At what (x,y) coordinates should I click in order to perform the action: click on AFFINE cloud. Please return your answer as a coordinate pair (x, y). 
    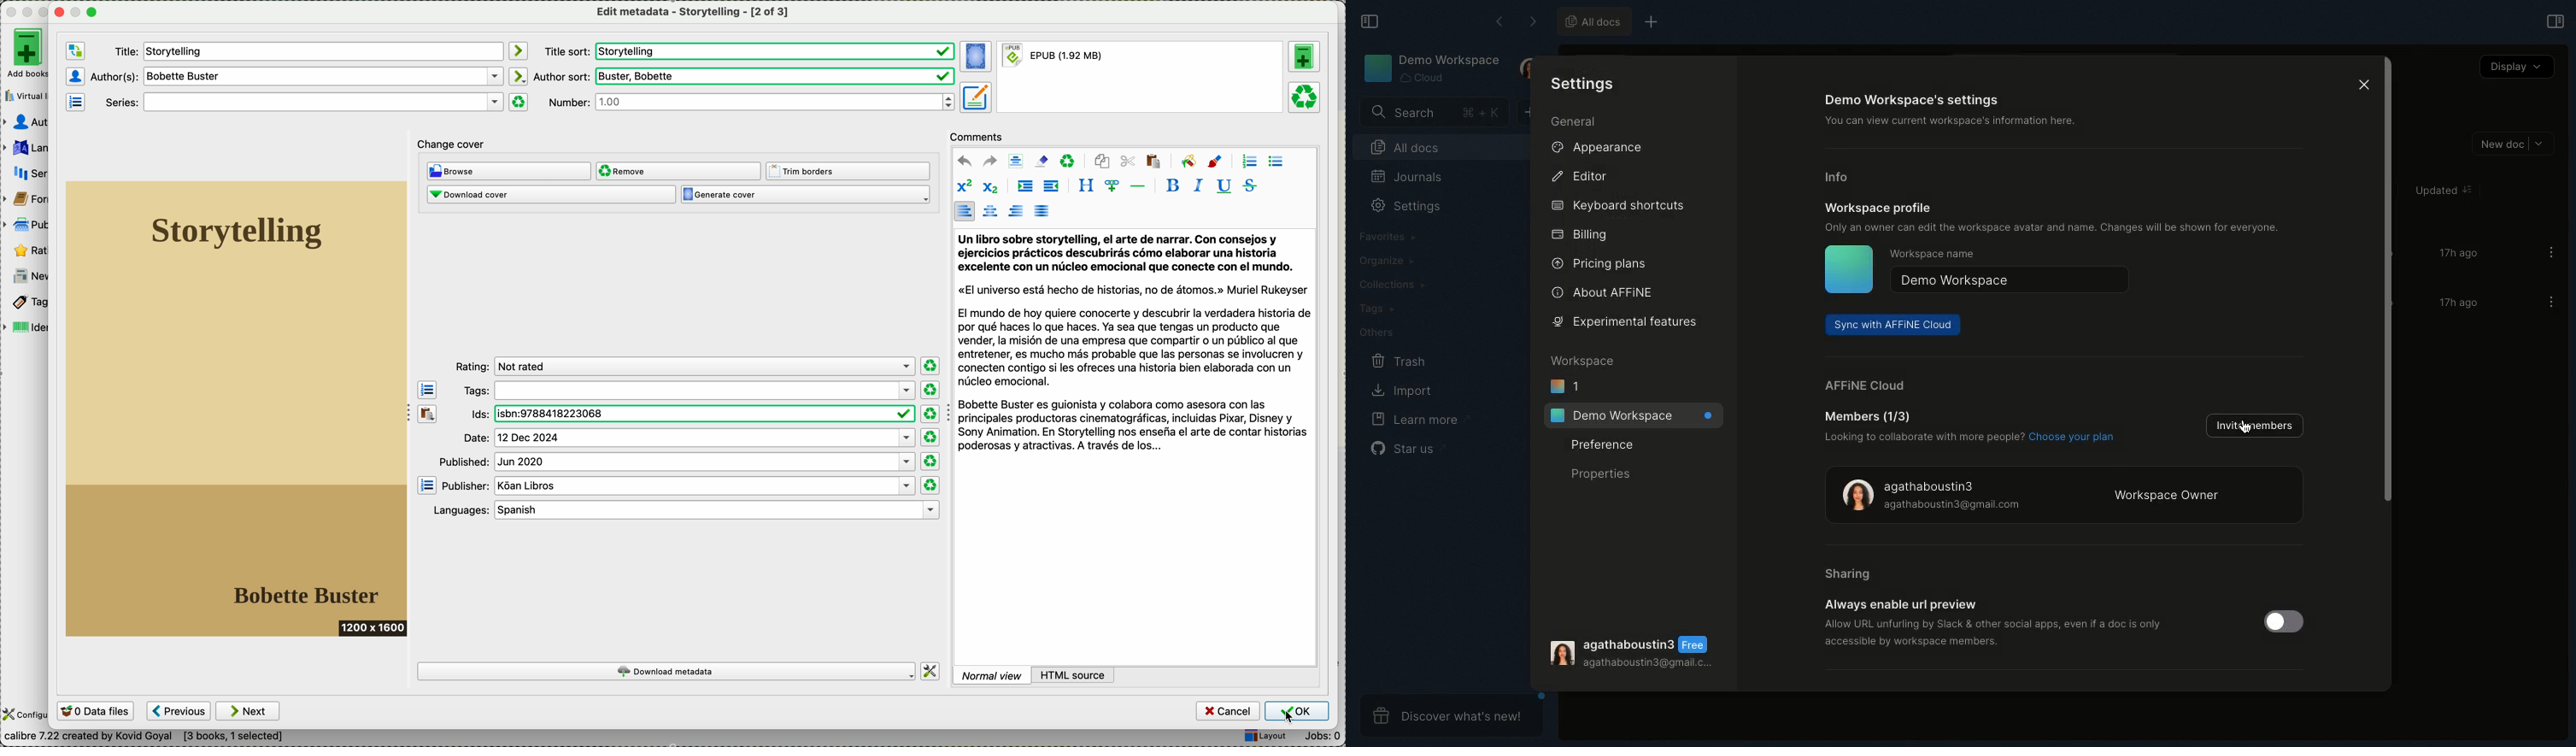
    Looking at the image, I should click on (1865, 386).